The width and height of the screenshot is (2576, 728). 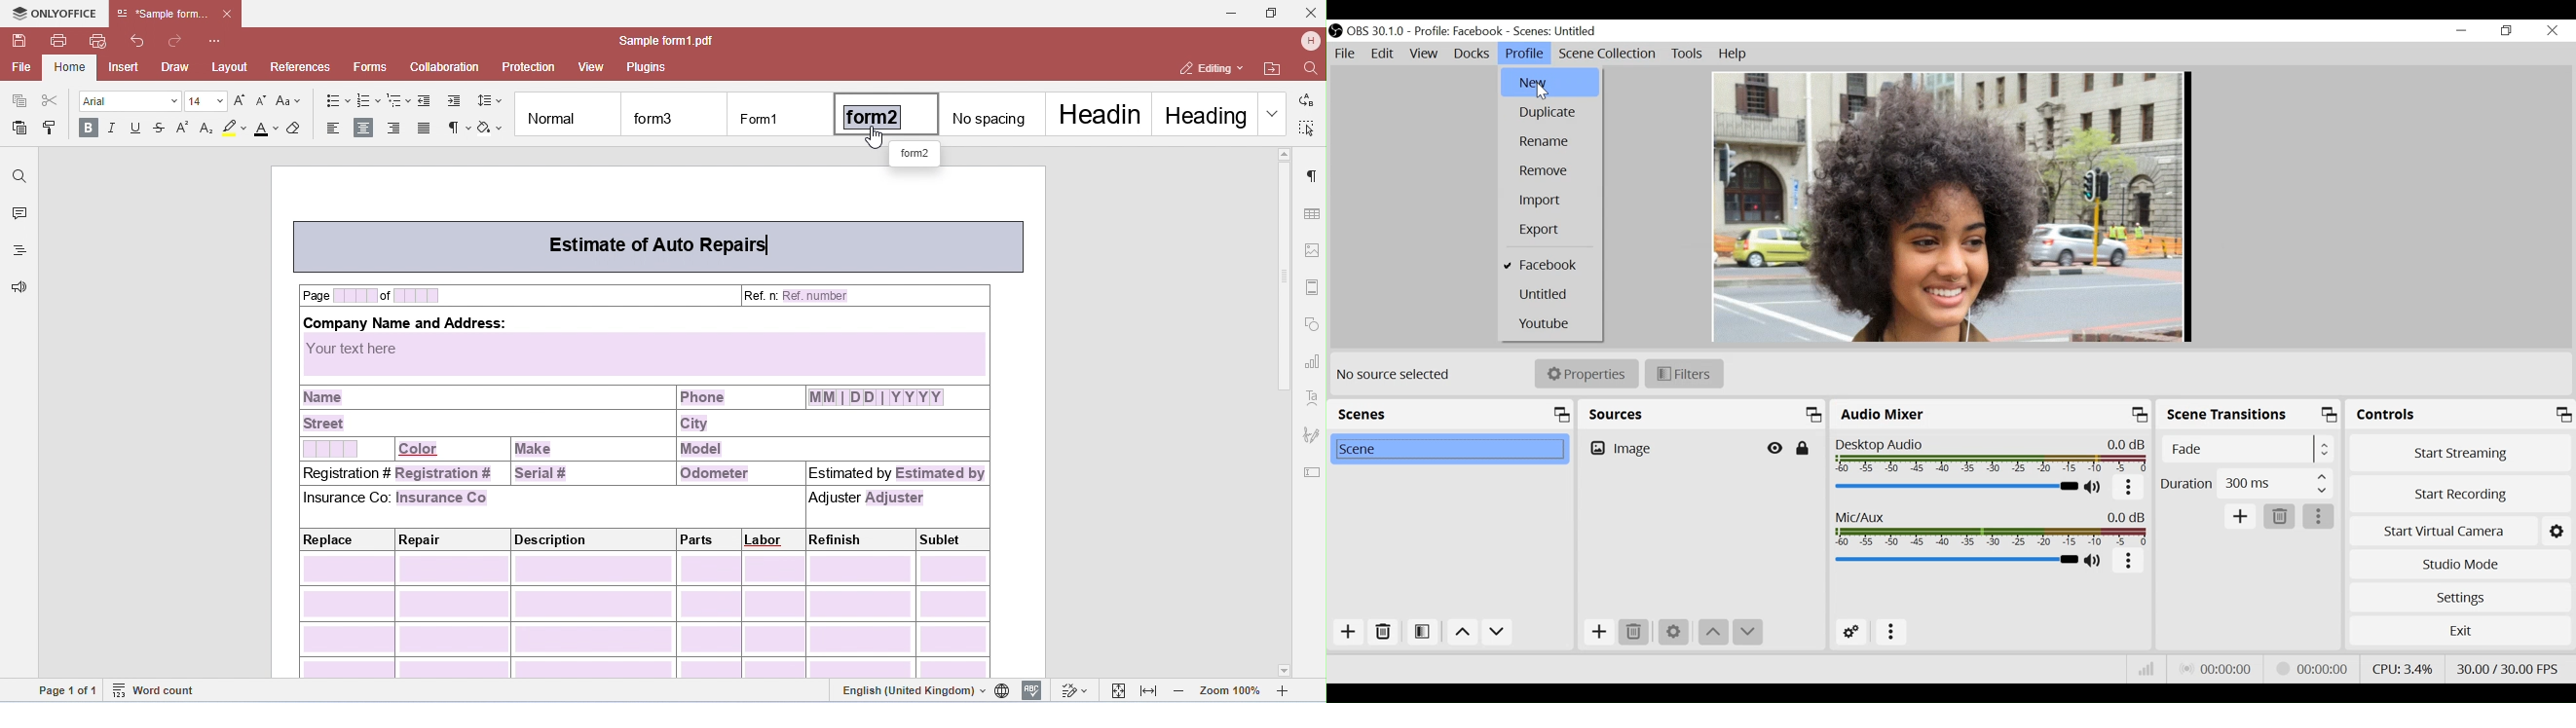 What do you see at coordinates (2460, 598) in the screenshot?
I see `Settings ` at bounding box center [2460, 598].